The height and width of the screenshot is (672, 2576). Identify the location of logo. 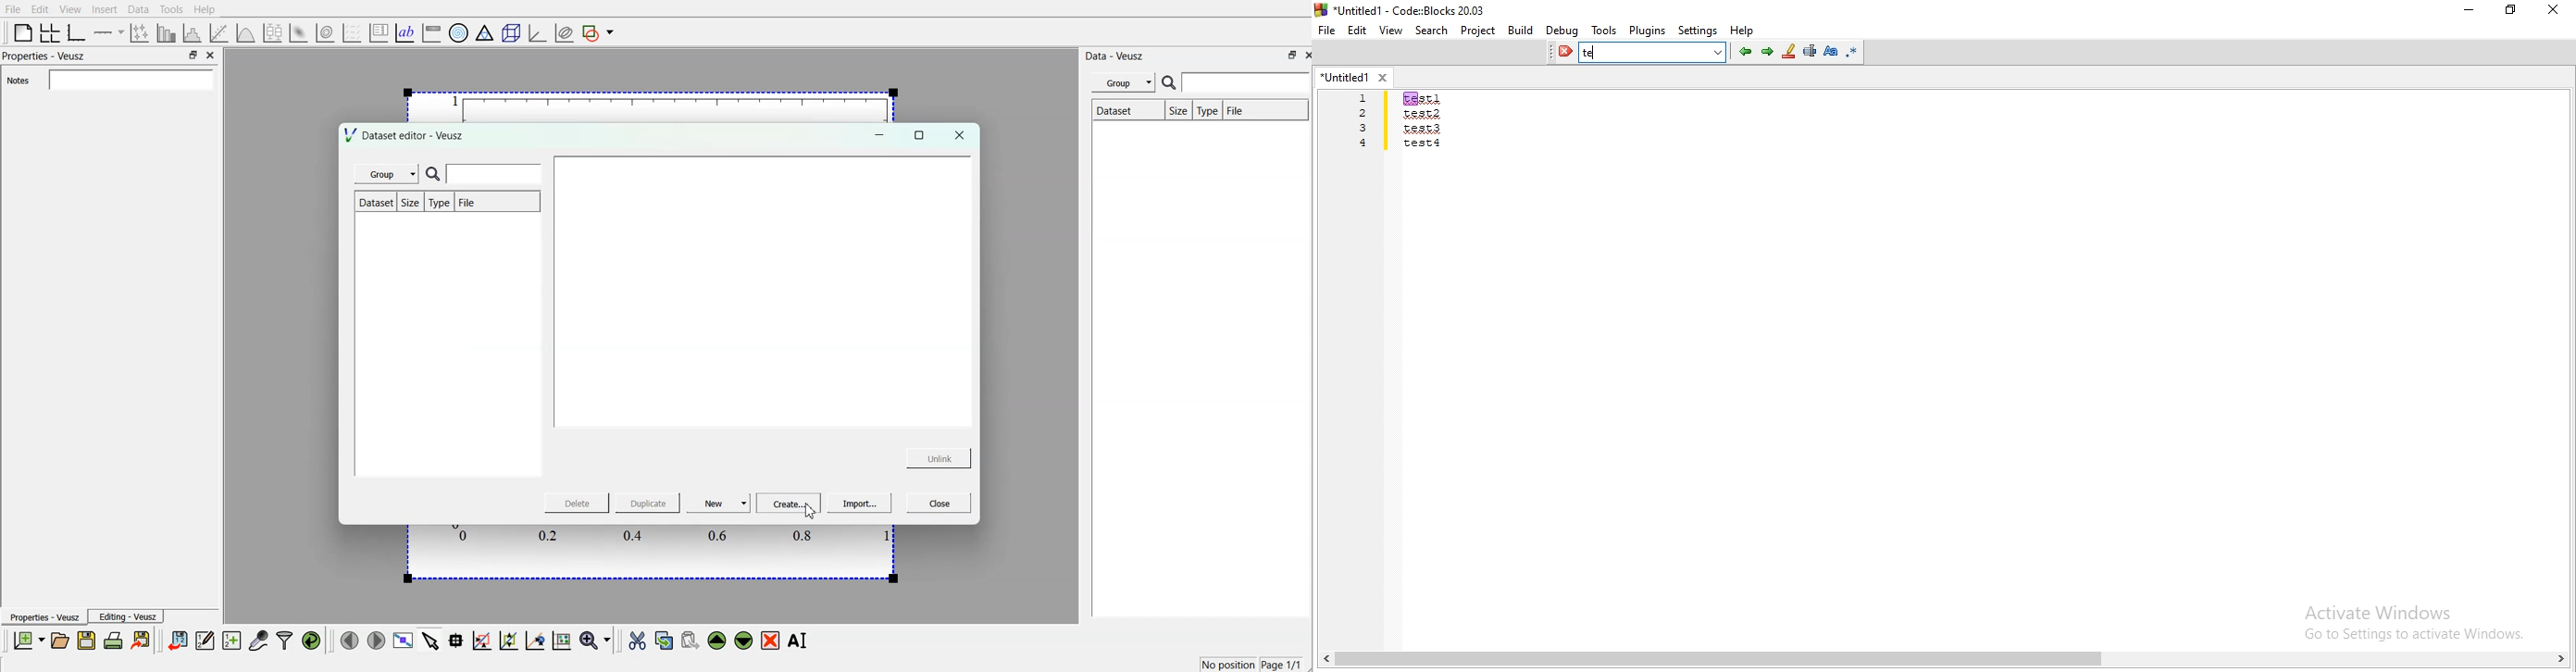
(1321, 9).